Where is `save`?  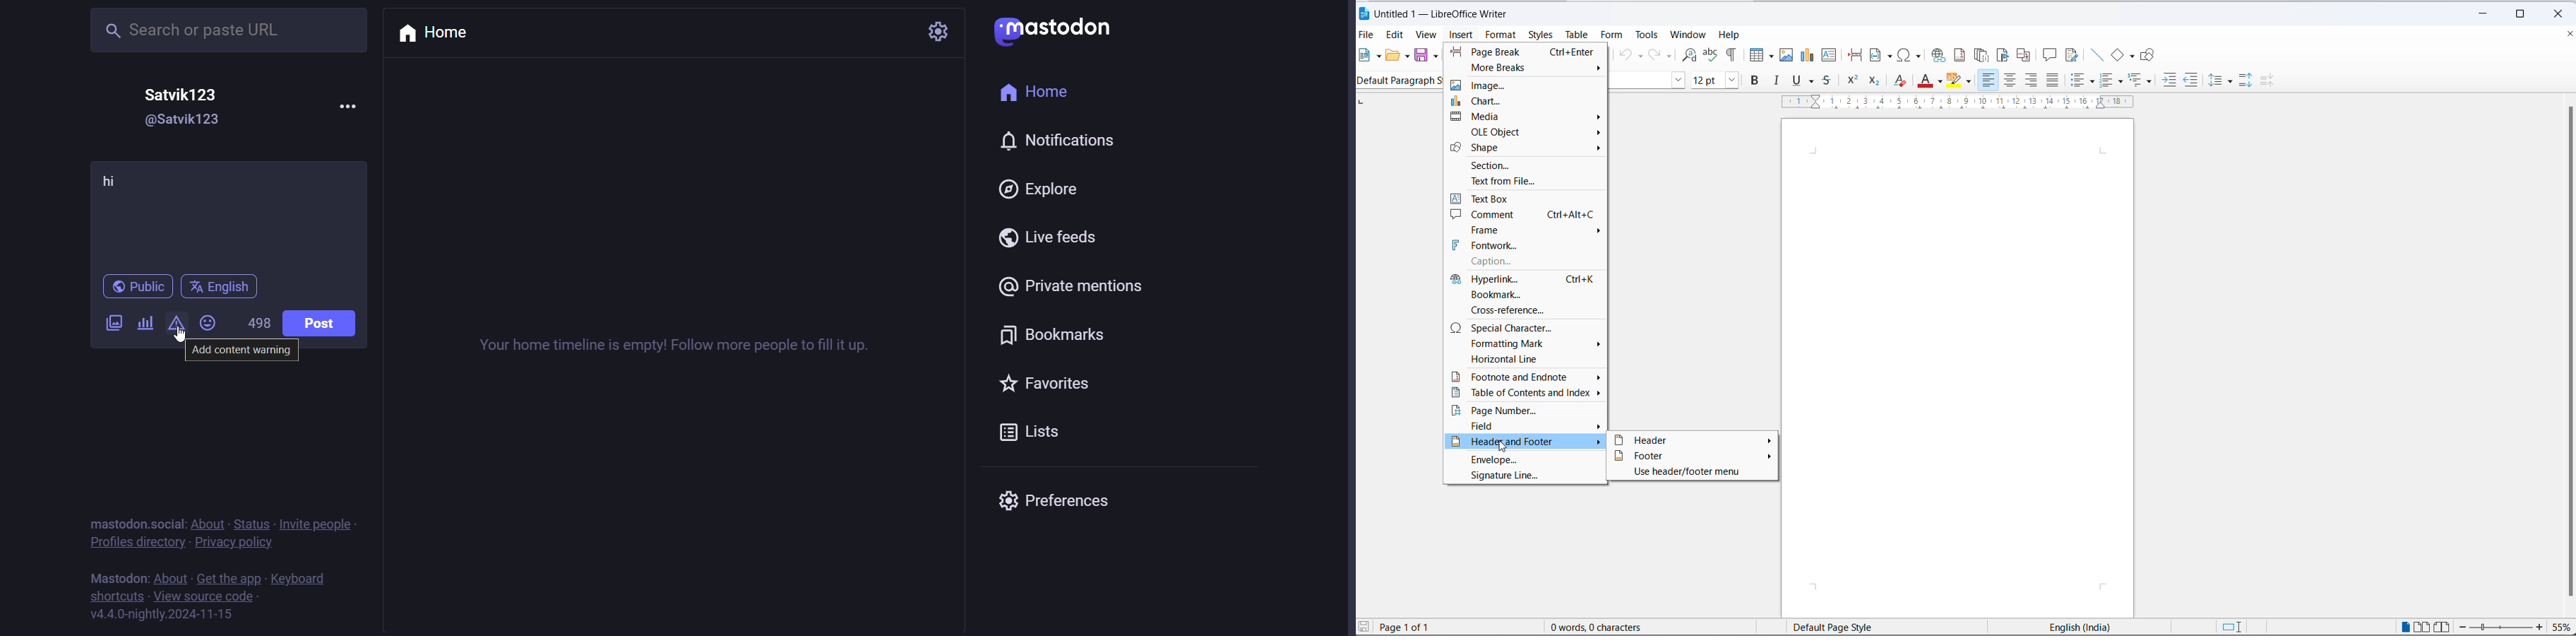 save is located at coordinates (1364, 626).